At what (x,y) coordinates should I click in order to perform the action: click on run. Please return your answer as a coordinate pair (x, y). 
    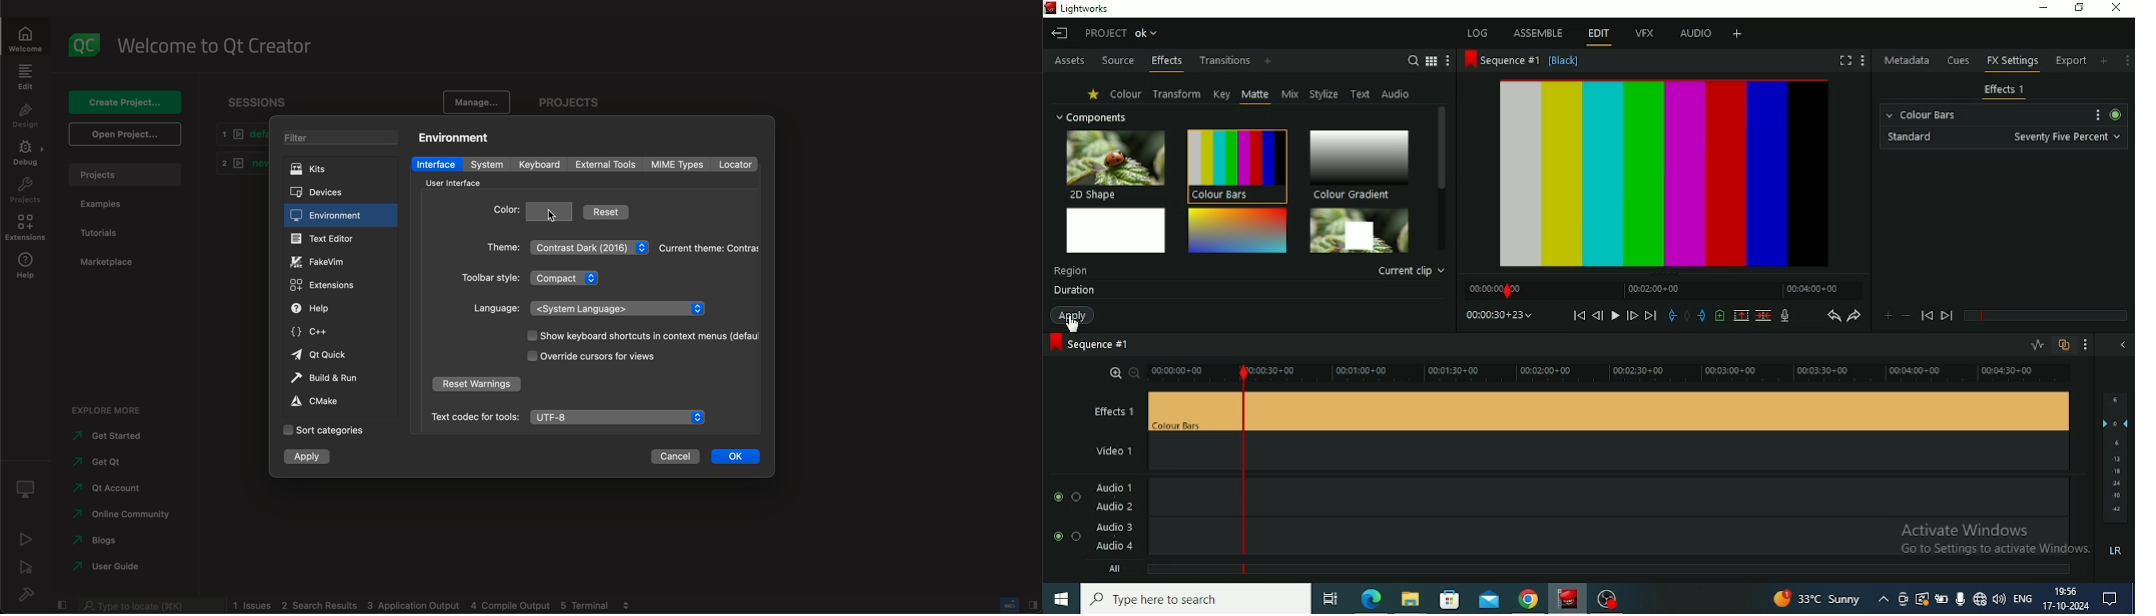
    Looking at the image, I should click on (27, 538).